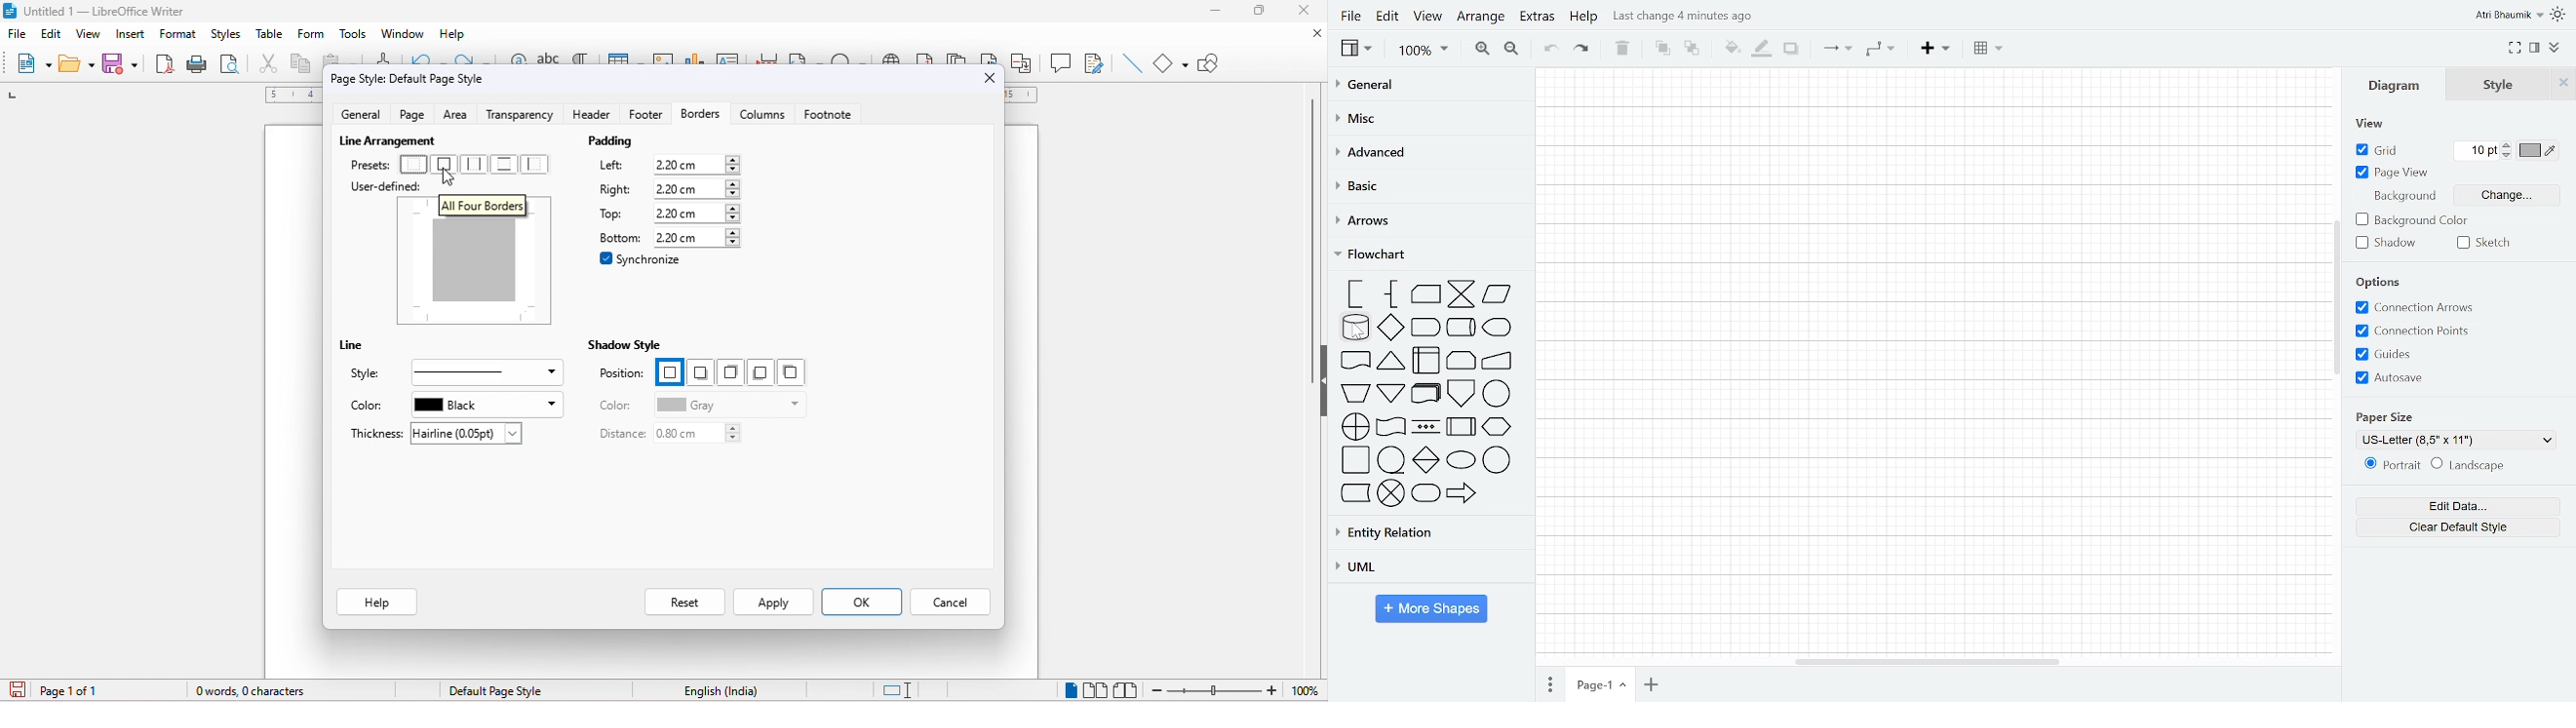  What do you see at coordinates (1583, 19) in the screenshot?
I see `Help` at bounding box center [1583, 19].